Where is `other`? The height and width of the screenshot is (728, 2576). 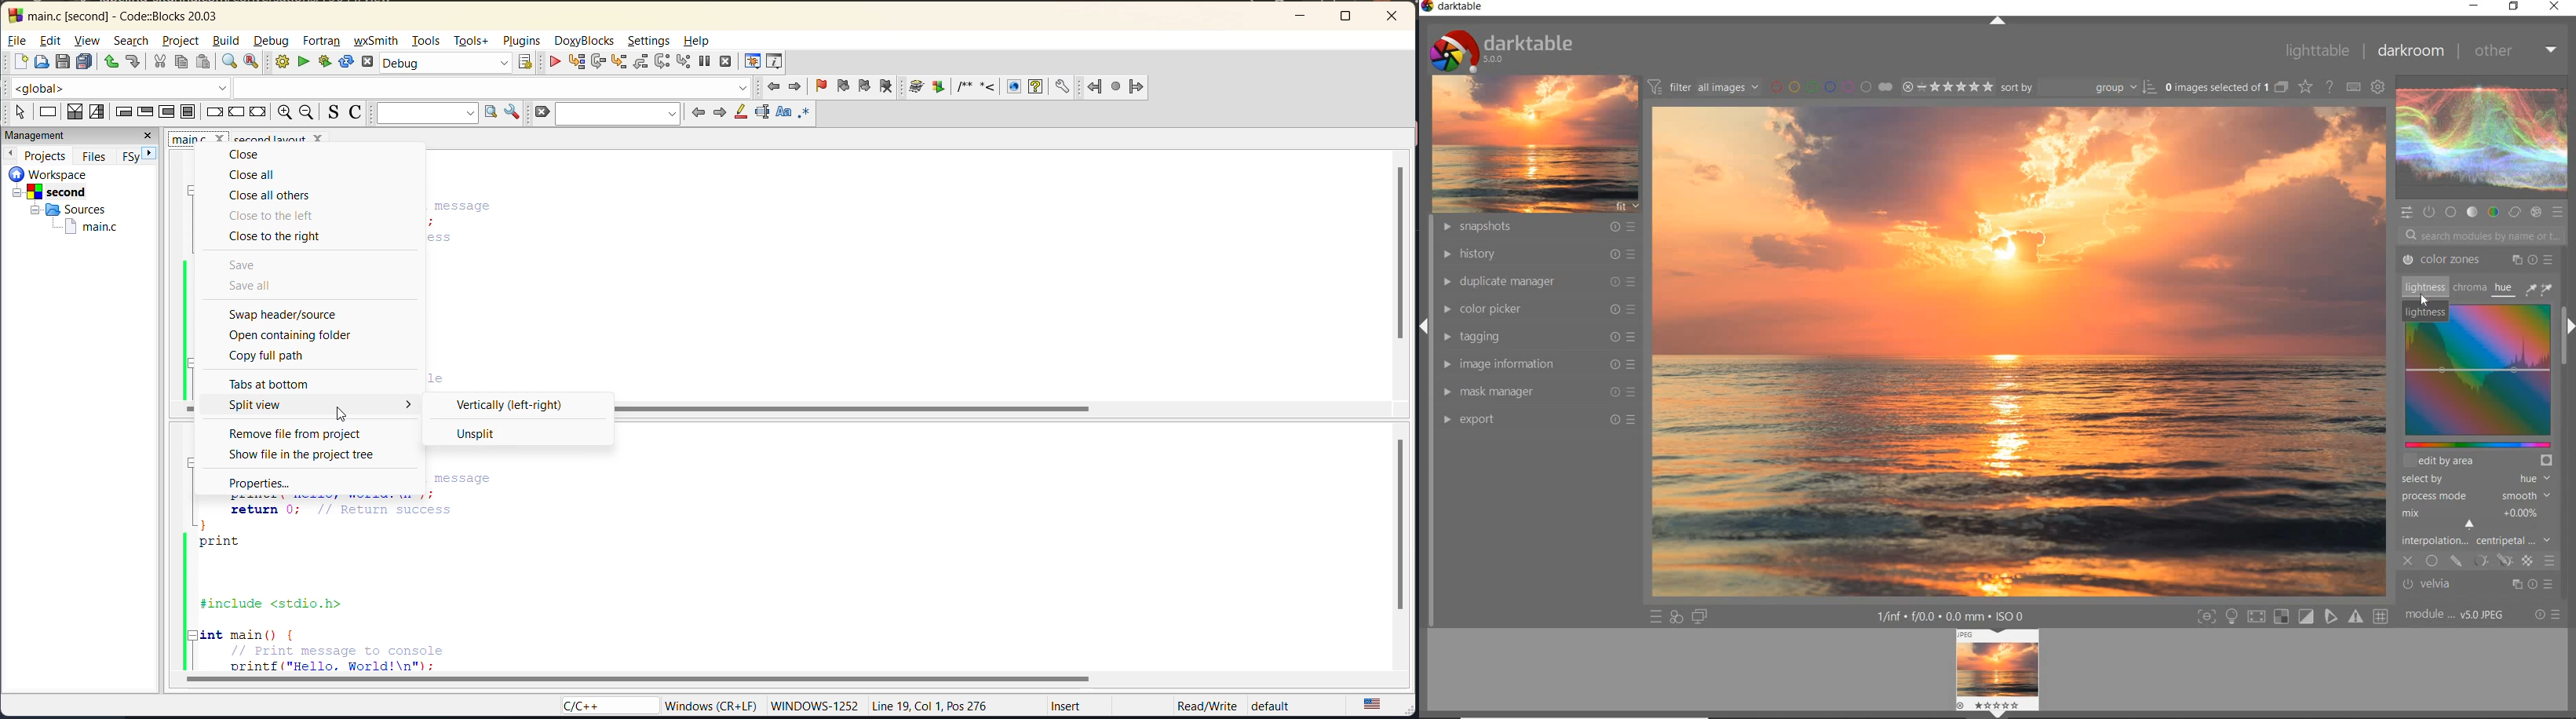
other is located at coordinates (2517, 54).